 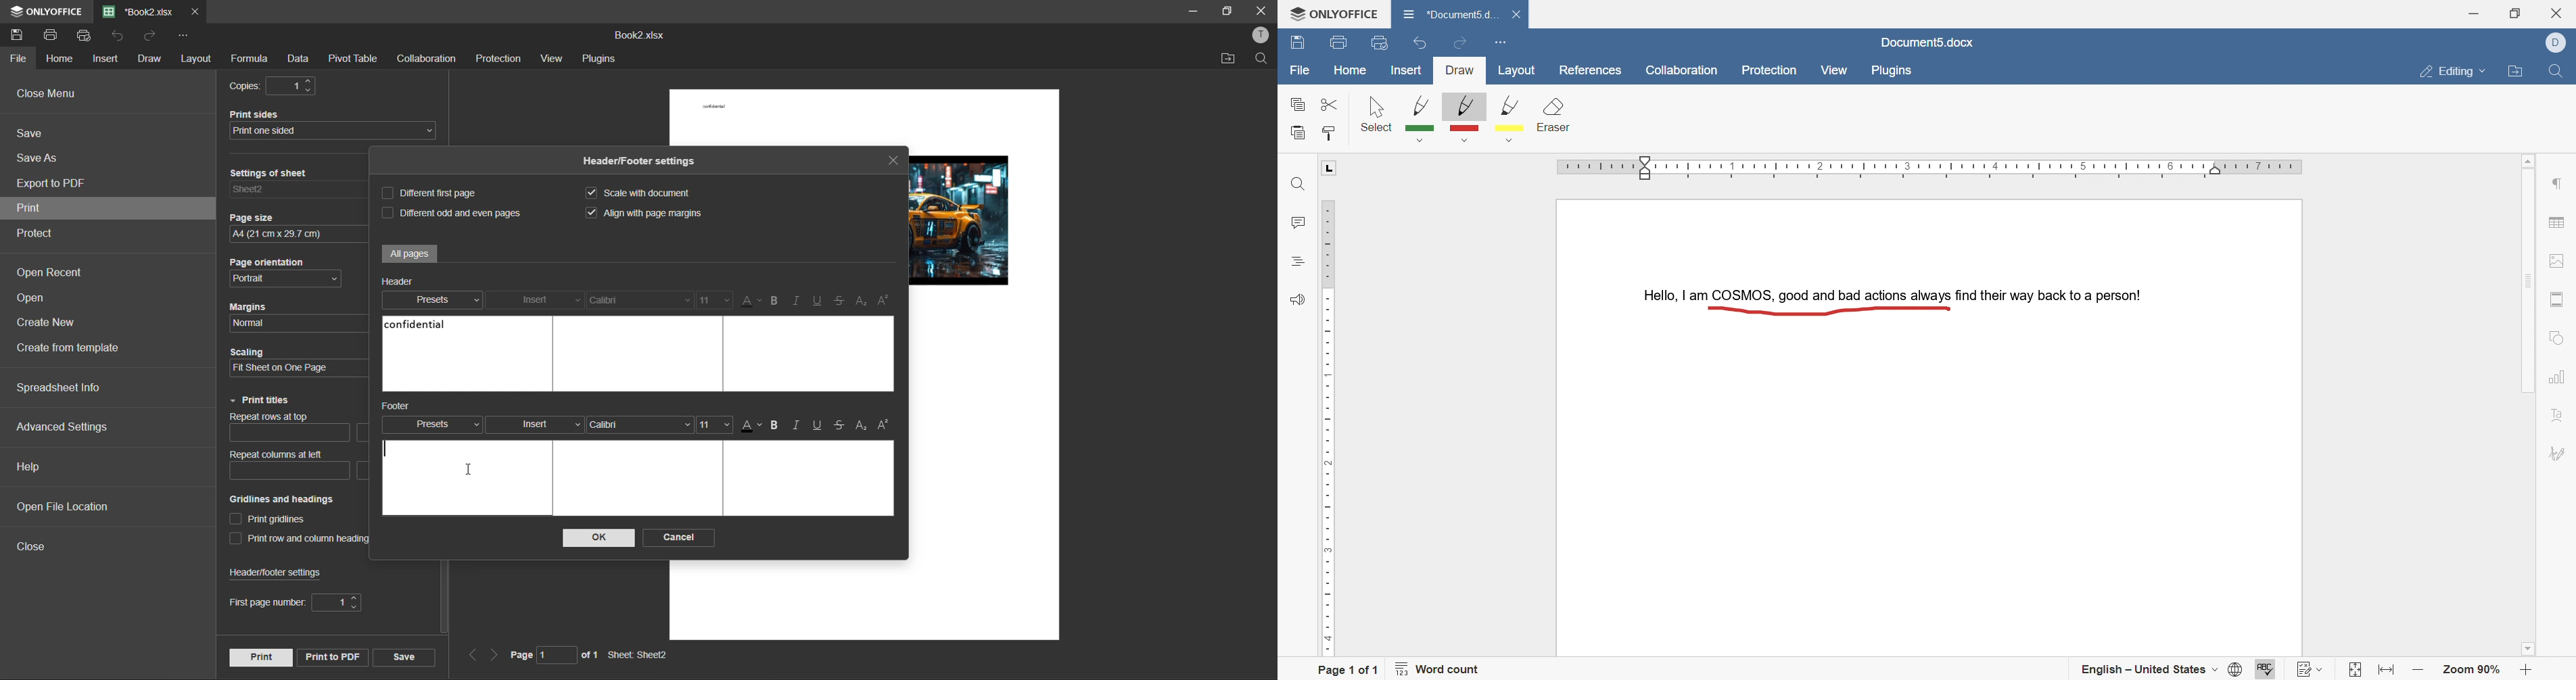 I want to click on fit to width, so click(x=2388, y=673).